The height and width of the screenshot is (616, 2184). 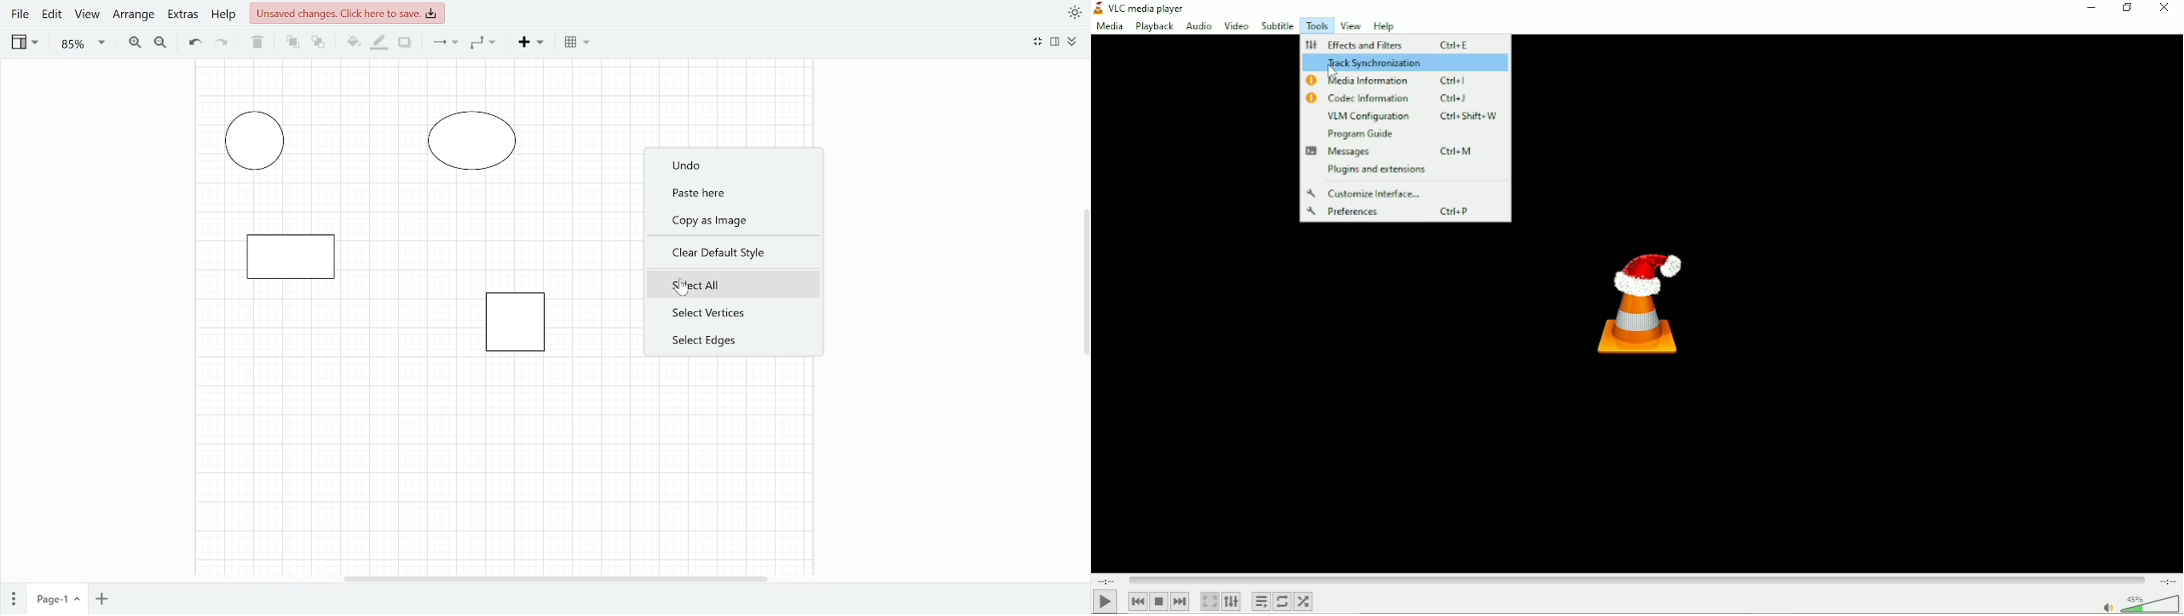 What do you see at coordinates (2165, 581) in the screenshot?
I see `total duration` at bounding box center [2165, 581].